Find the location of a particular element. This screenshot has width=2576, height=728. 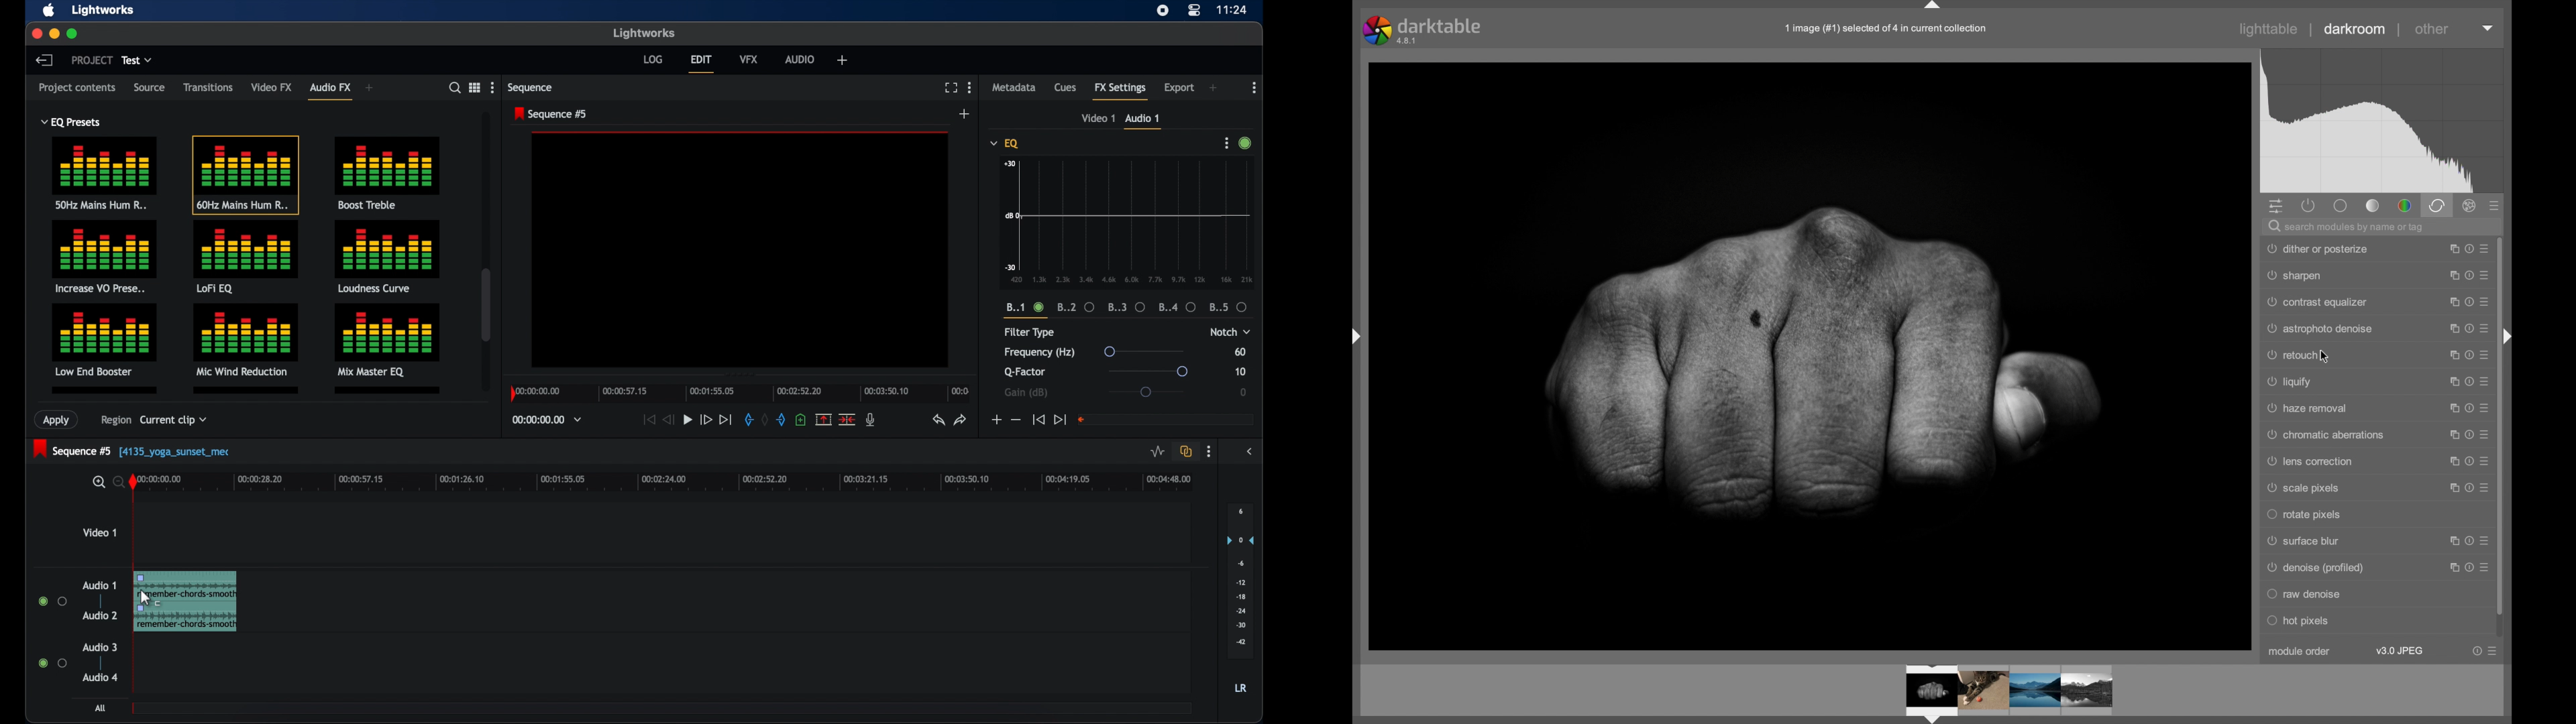

correct is located at coordinates (2436, 205).